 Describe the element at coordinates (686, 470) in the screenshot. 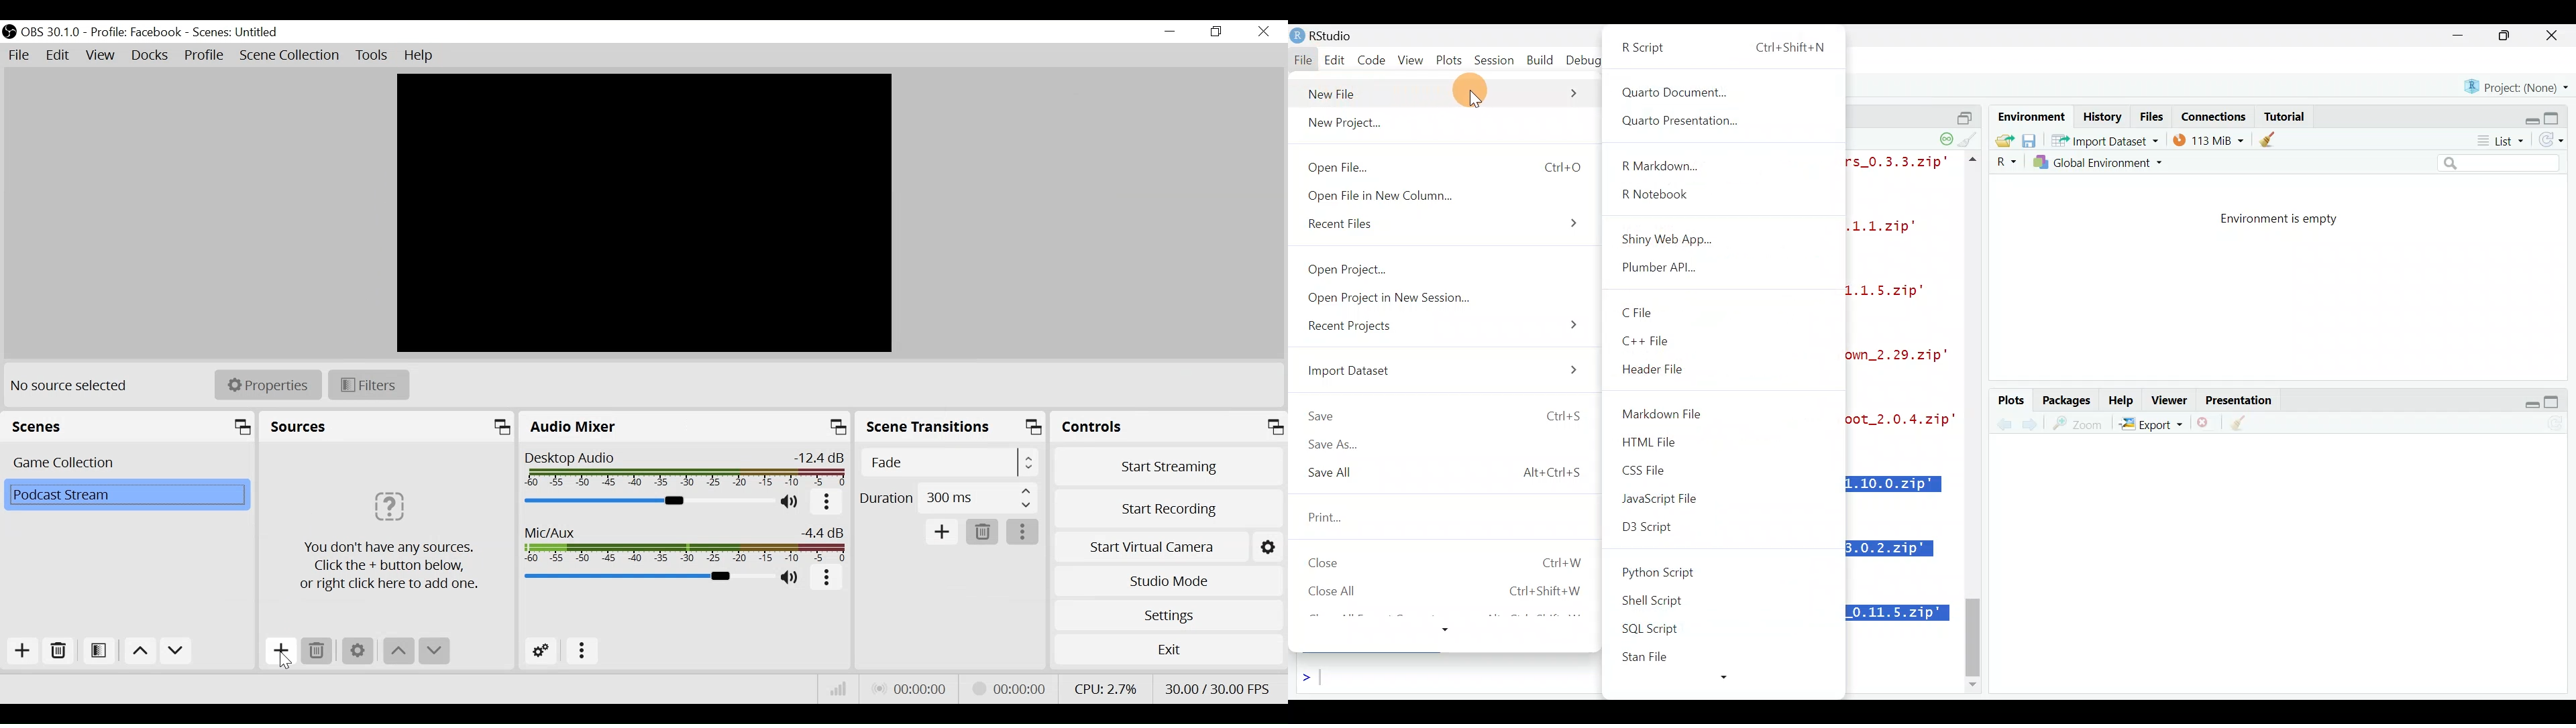

I see `Desktop Audio` at that location.